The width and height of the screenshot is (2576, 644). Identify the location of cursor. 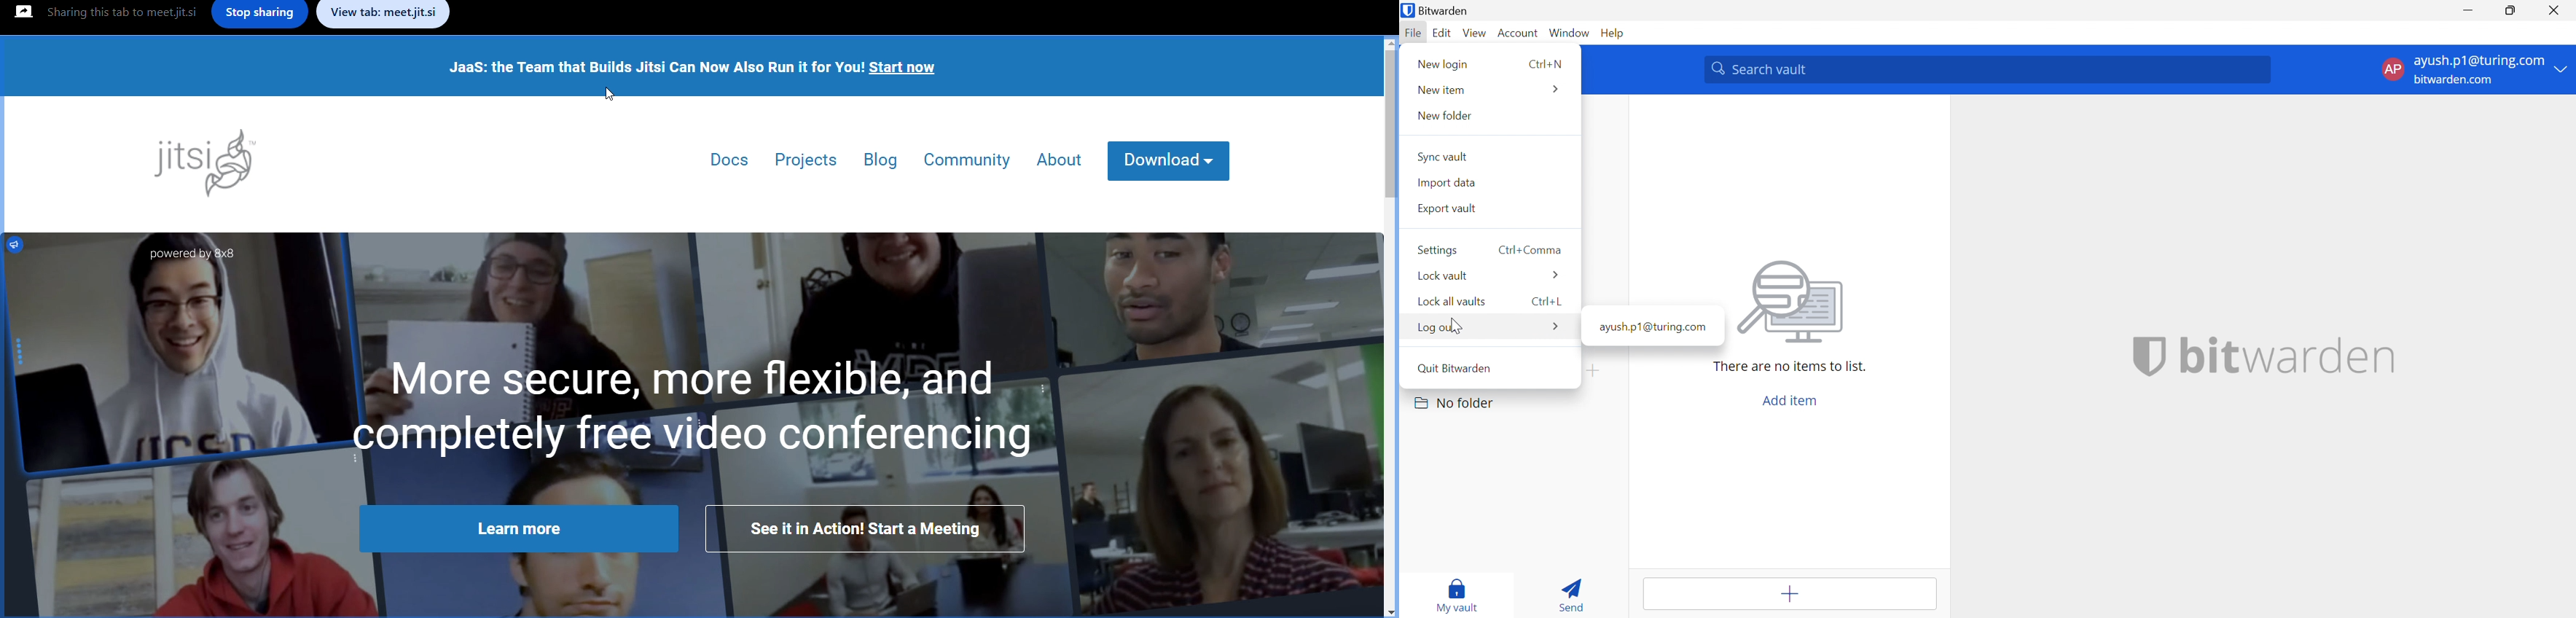
(1457, 329).